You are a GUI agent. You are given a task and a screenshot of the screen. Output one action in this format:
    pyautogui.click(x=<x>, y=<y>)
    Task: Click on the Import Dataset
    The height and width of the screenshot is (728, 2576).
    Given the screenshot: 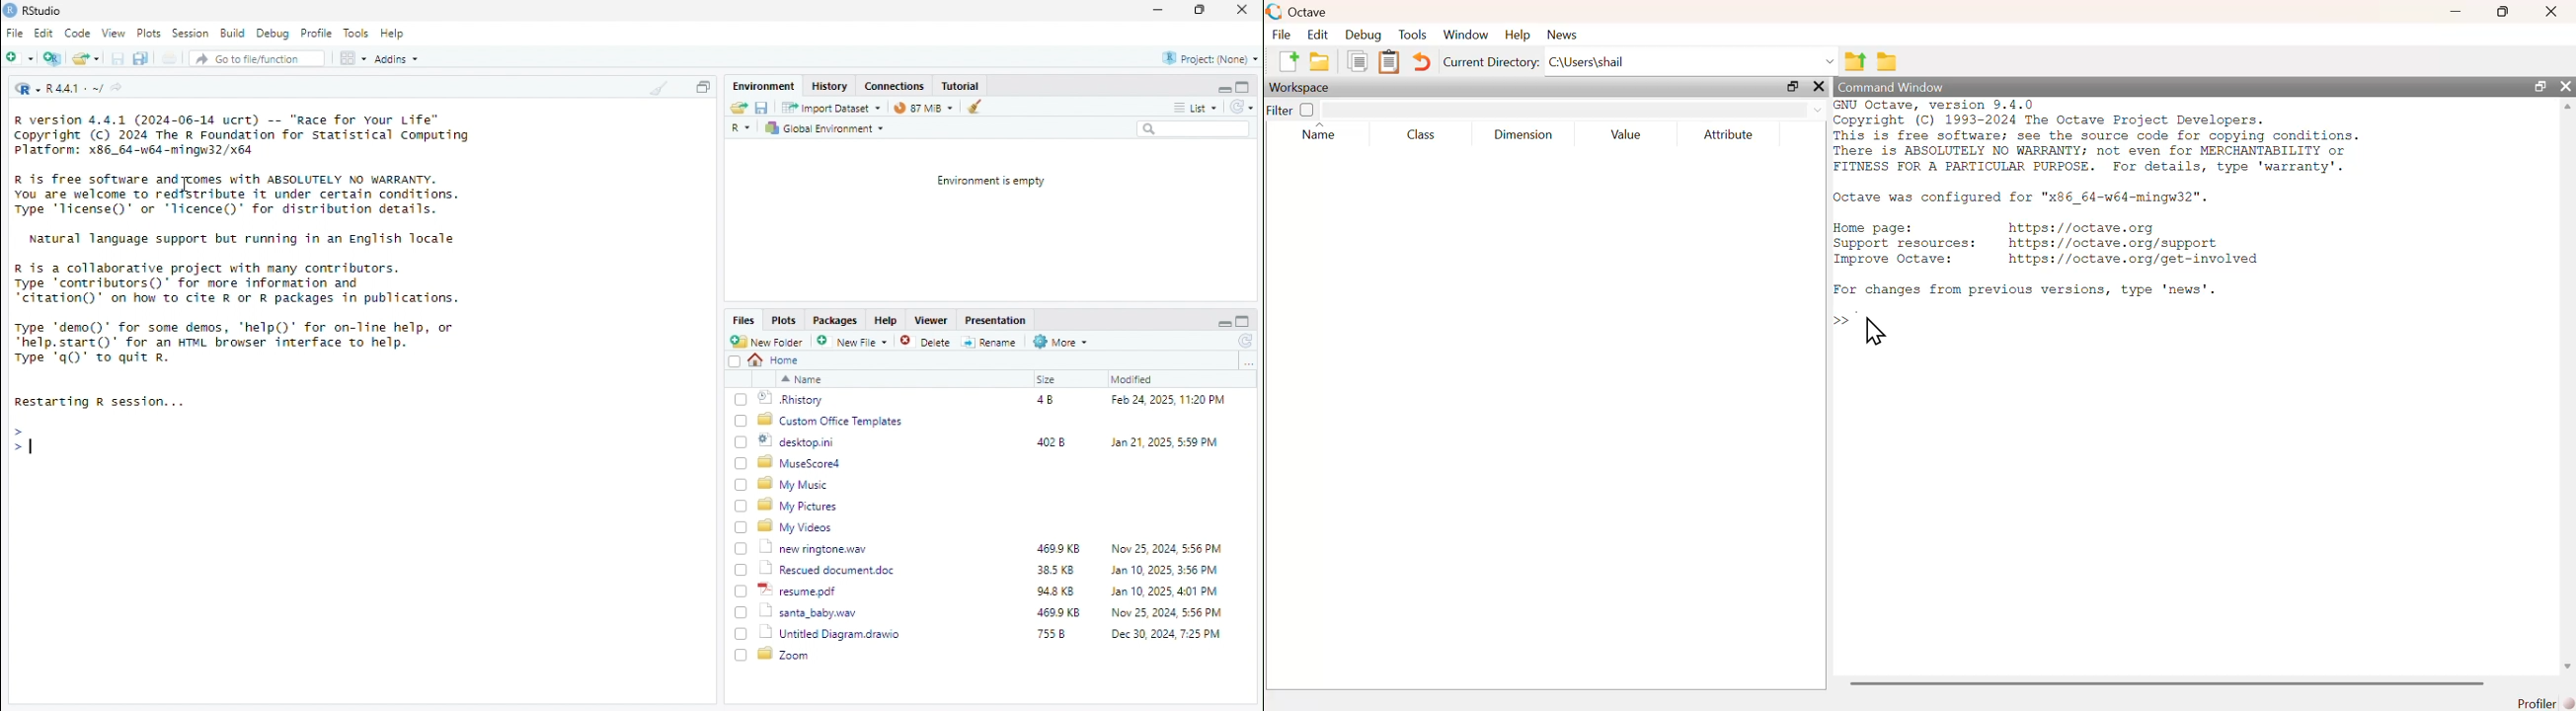 What is the action you would take?
    pyautogui.click(x=830, y=108)
    